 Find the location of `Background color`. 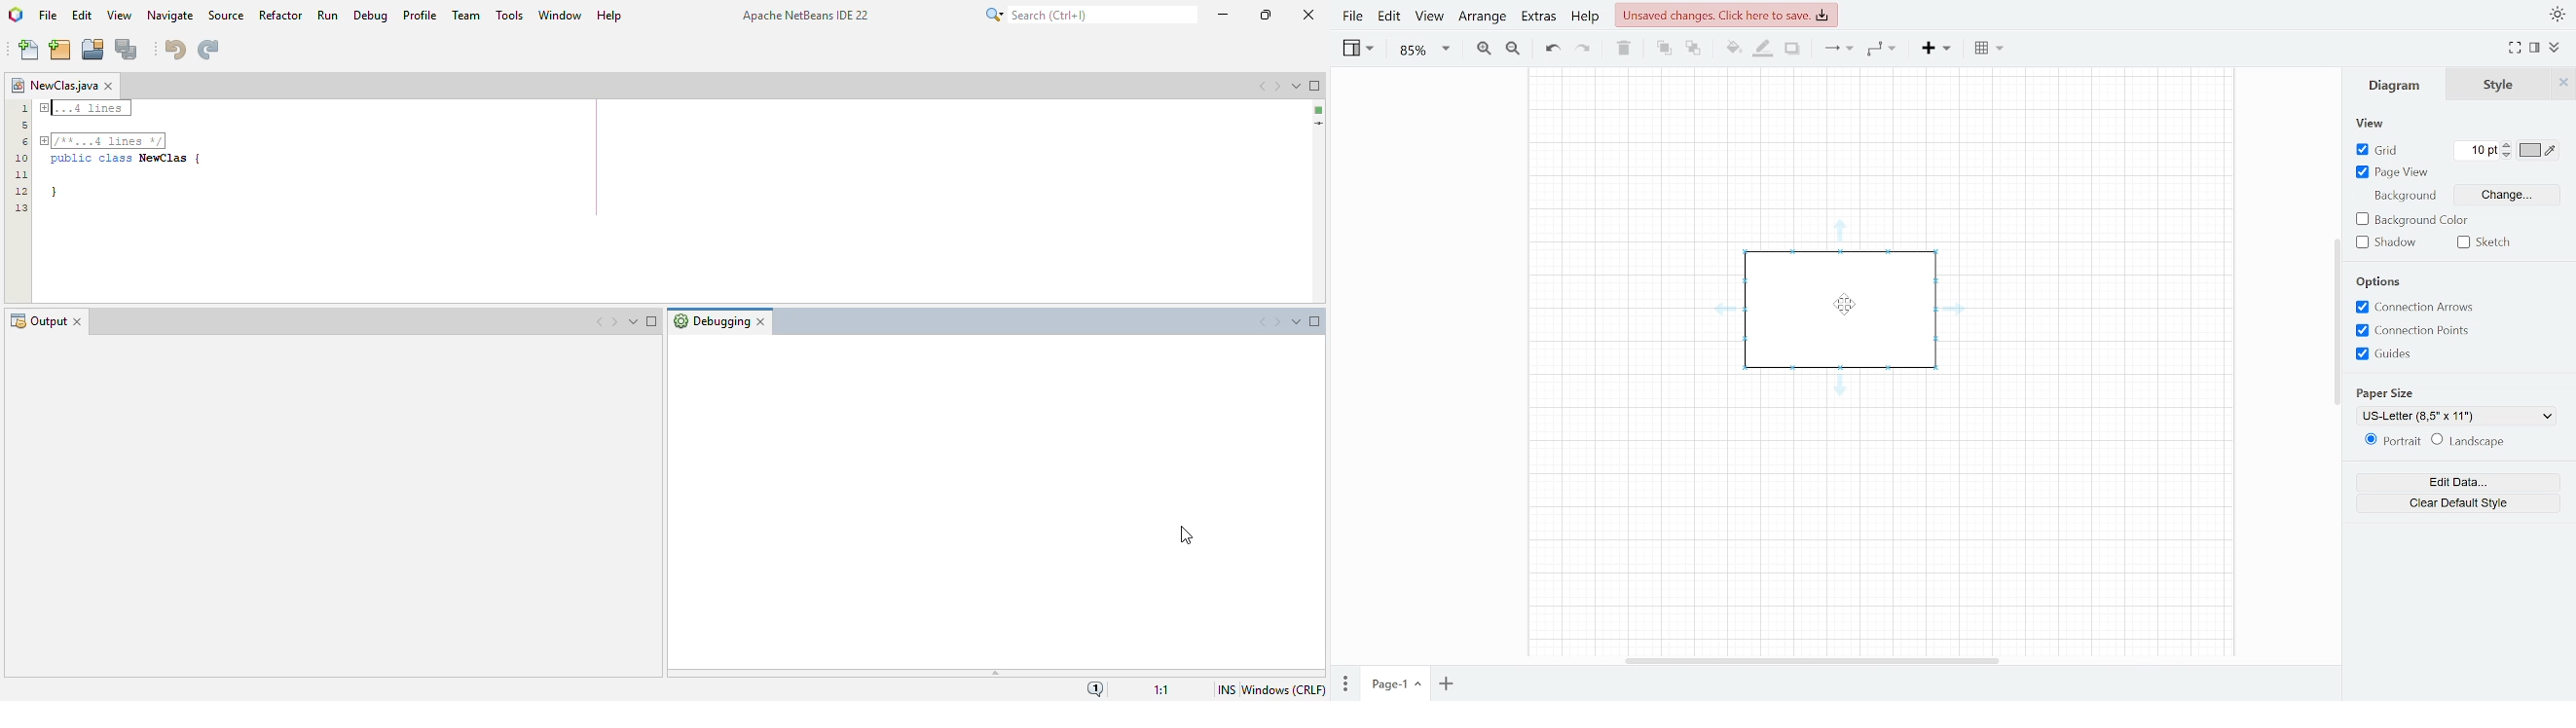

Background color is located at coordinates (2425, 221).